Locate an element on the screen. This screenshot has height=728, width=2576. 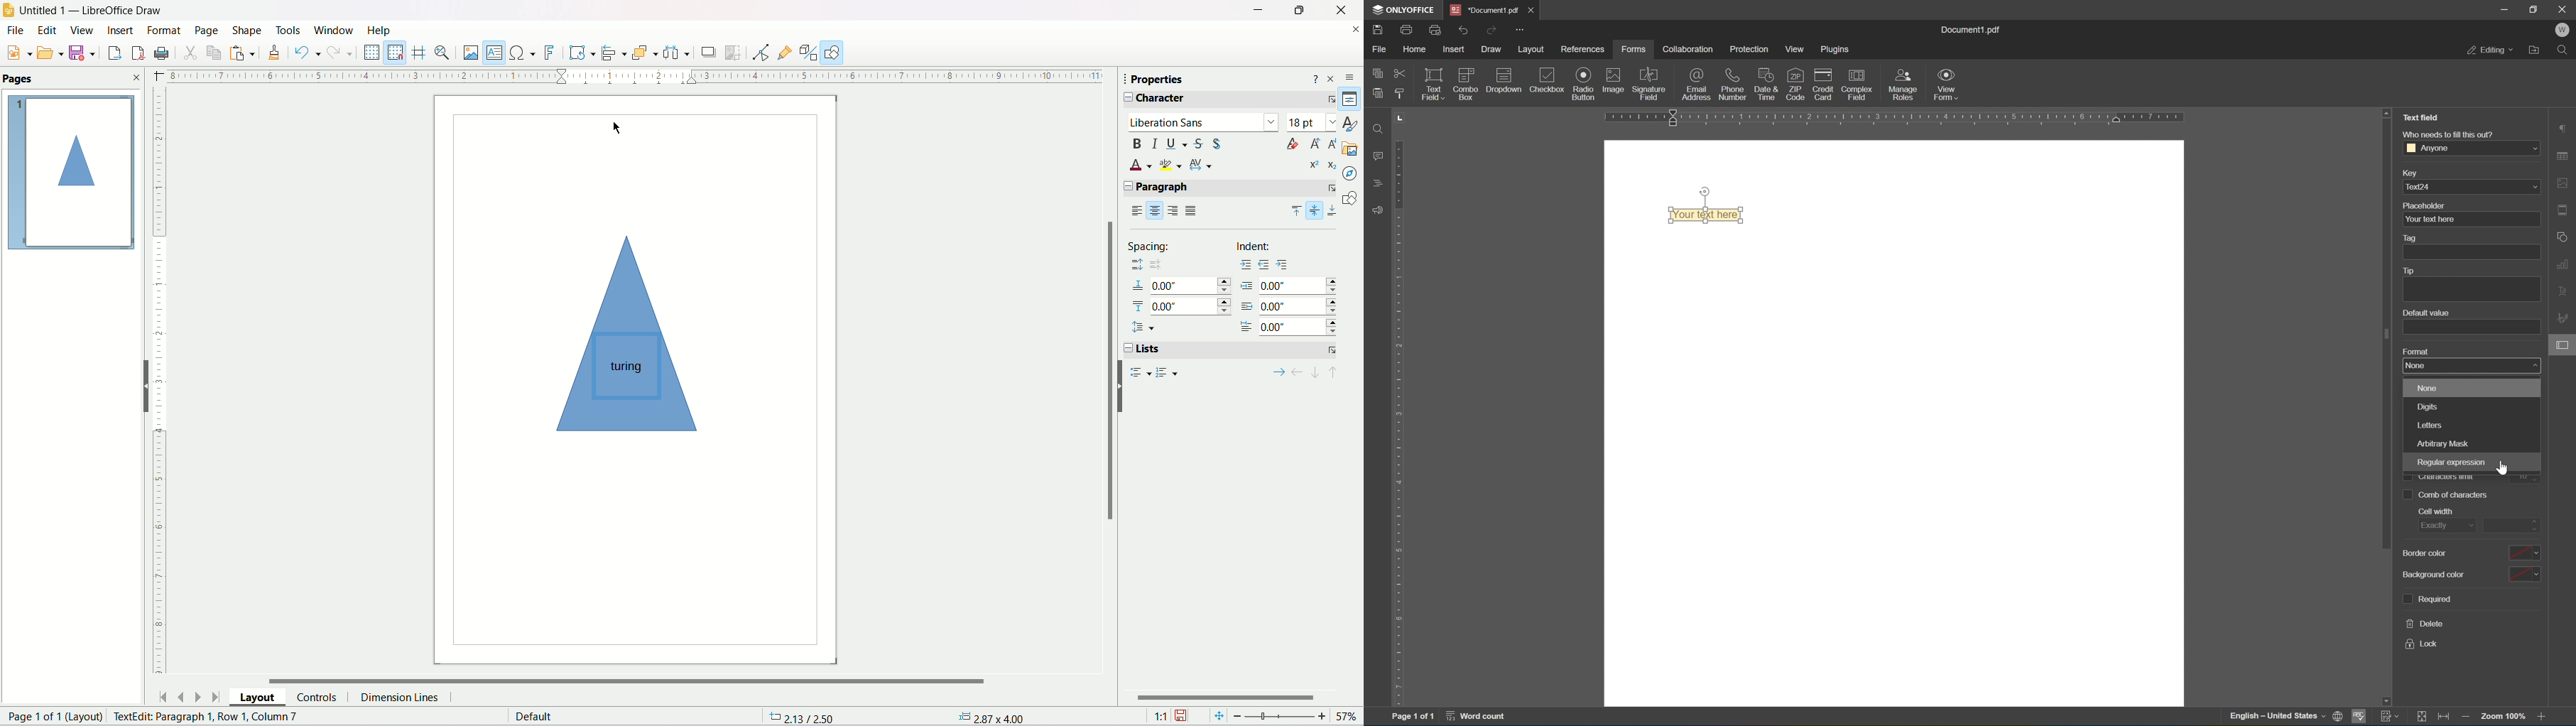
Text is located at coordinates (50, 716).